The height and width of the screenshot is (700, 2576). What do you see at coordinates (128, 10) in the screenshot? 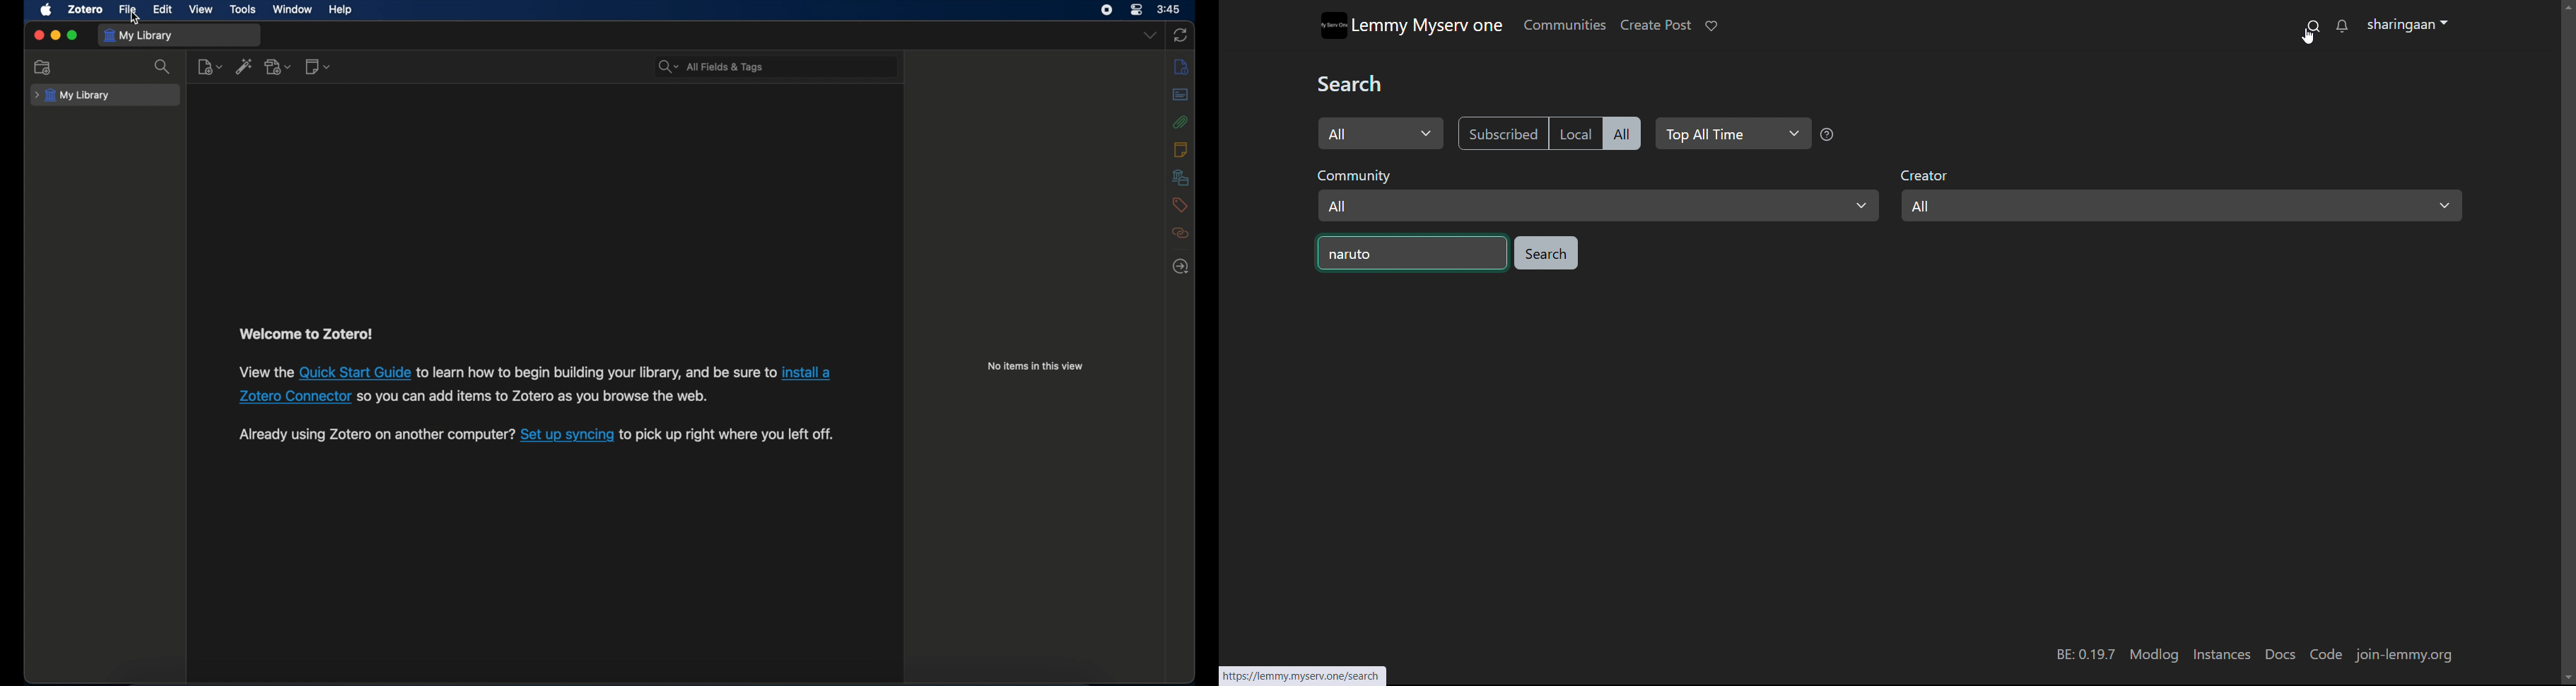
I see `file` at bounding box center [128, 10].